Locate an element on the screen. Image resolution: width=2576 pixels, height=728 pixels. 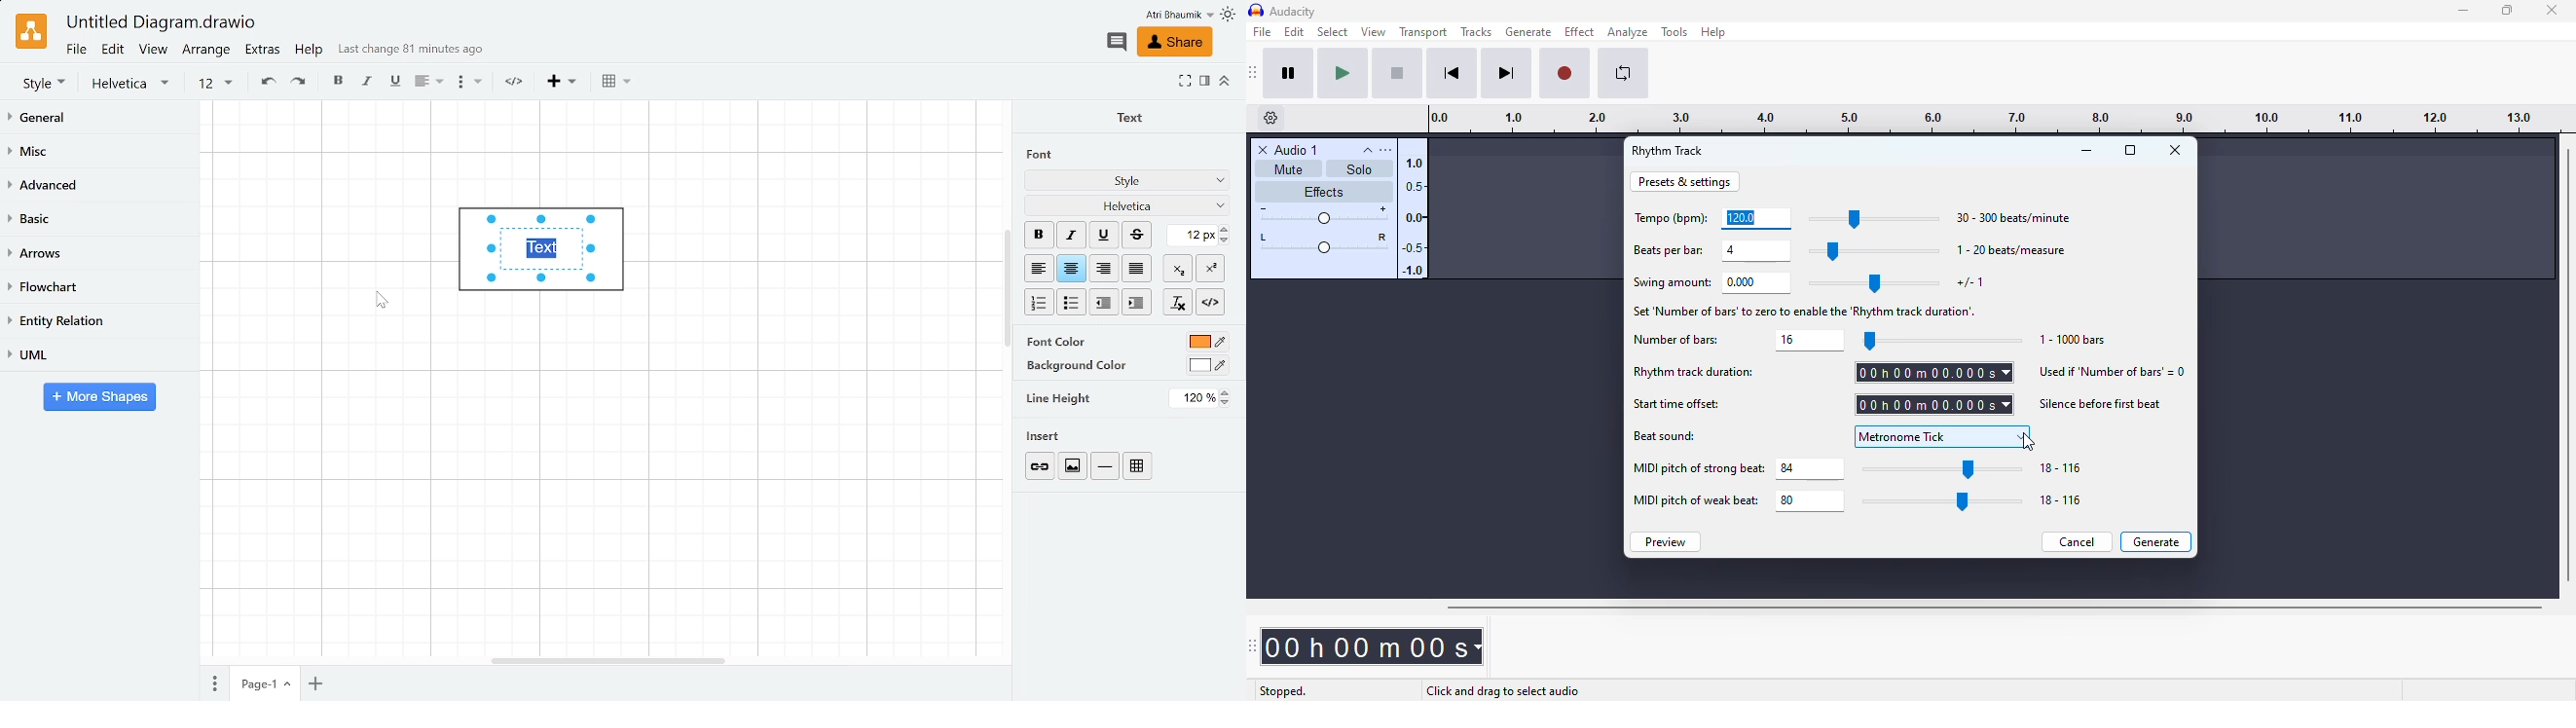
edit is located at coordinates (1295, 31).